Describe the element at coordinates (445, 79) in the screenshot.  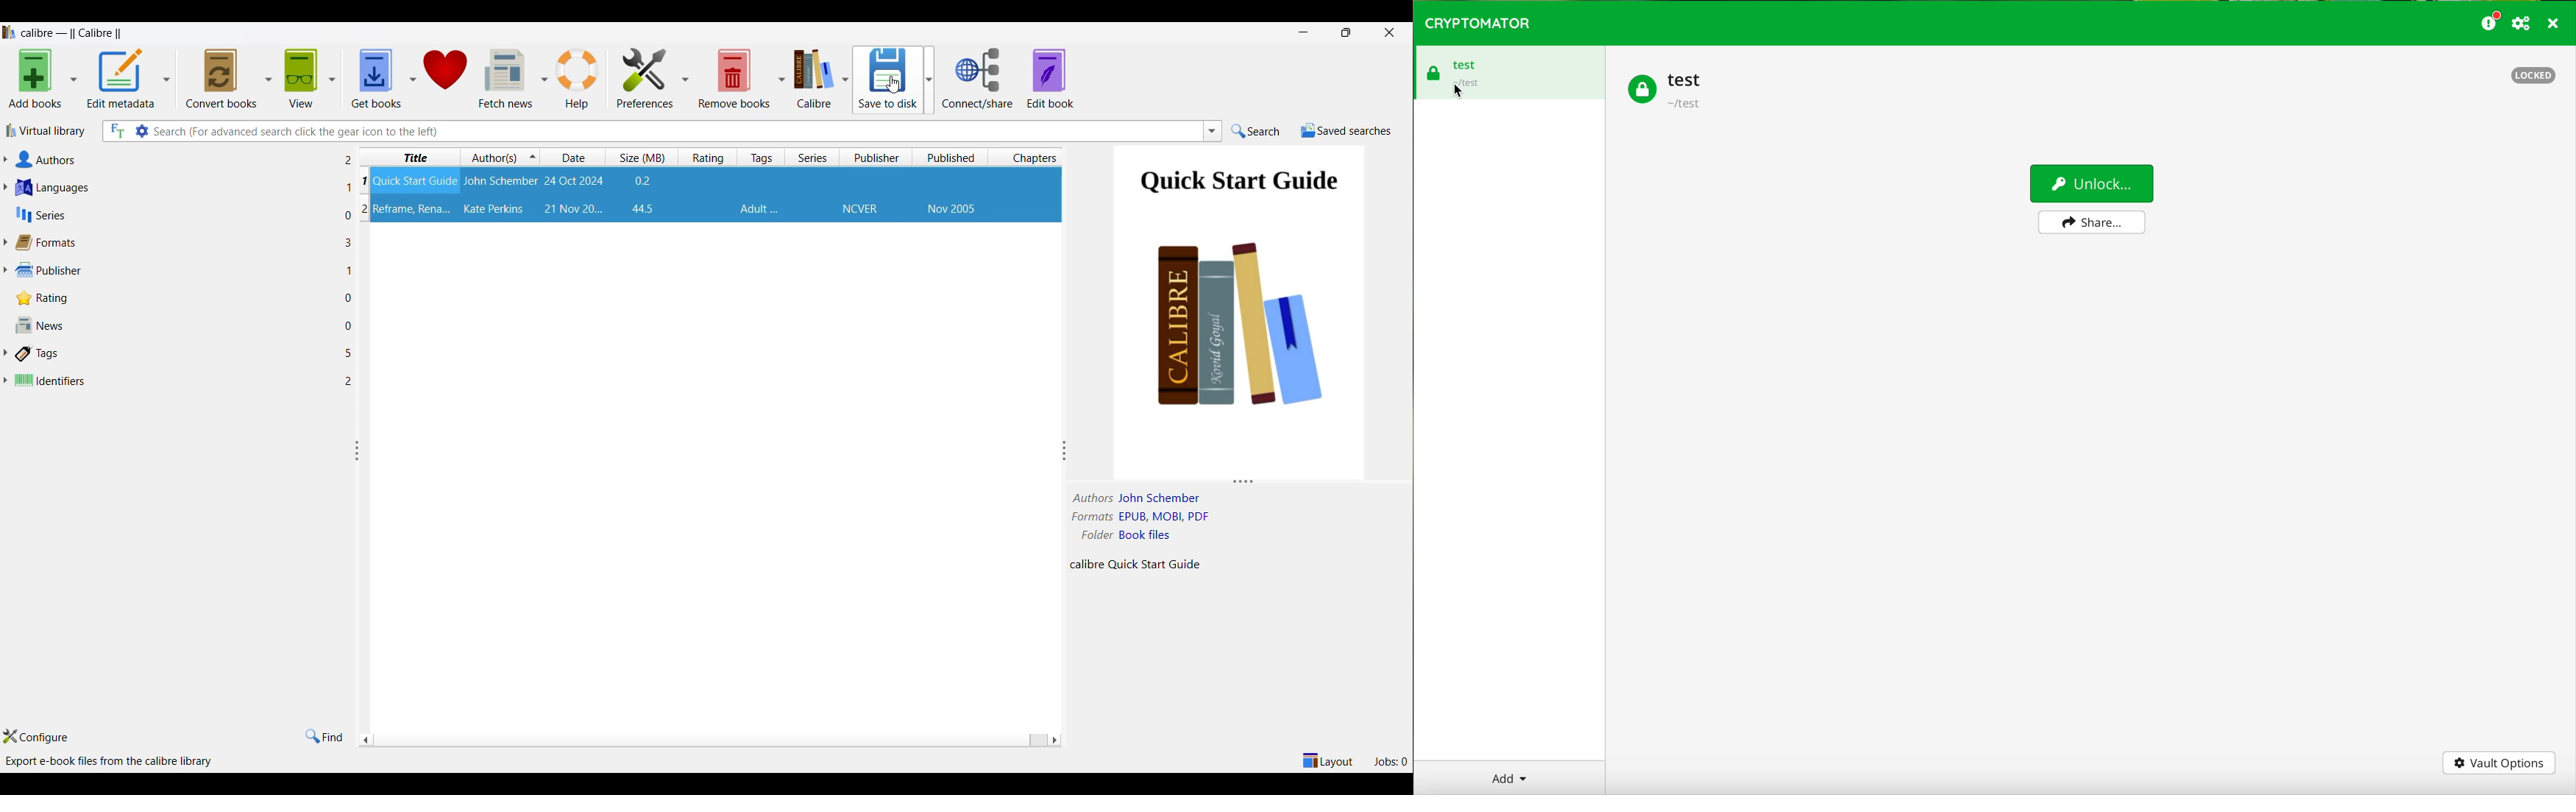
I see `Donate` at that location.